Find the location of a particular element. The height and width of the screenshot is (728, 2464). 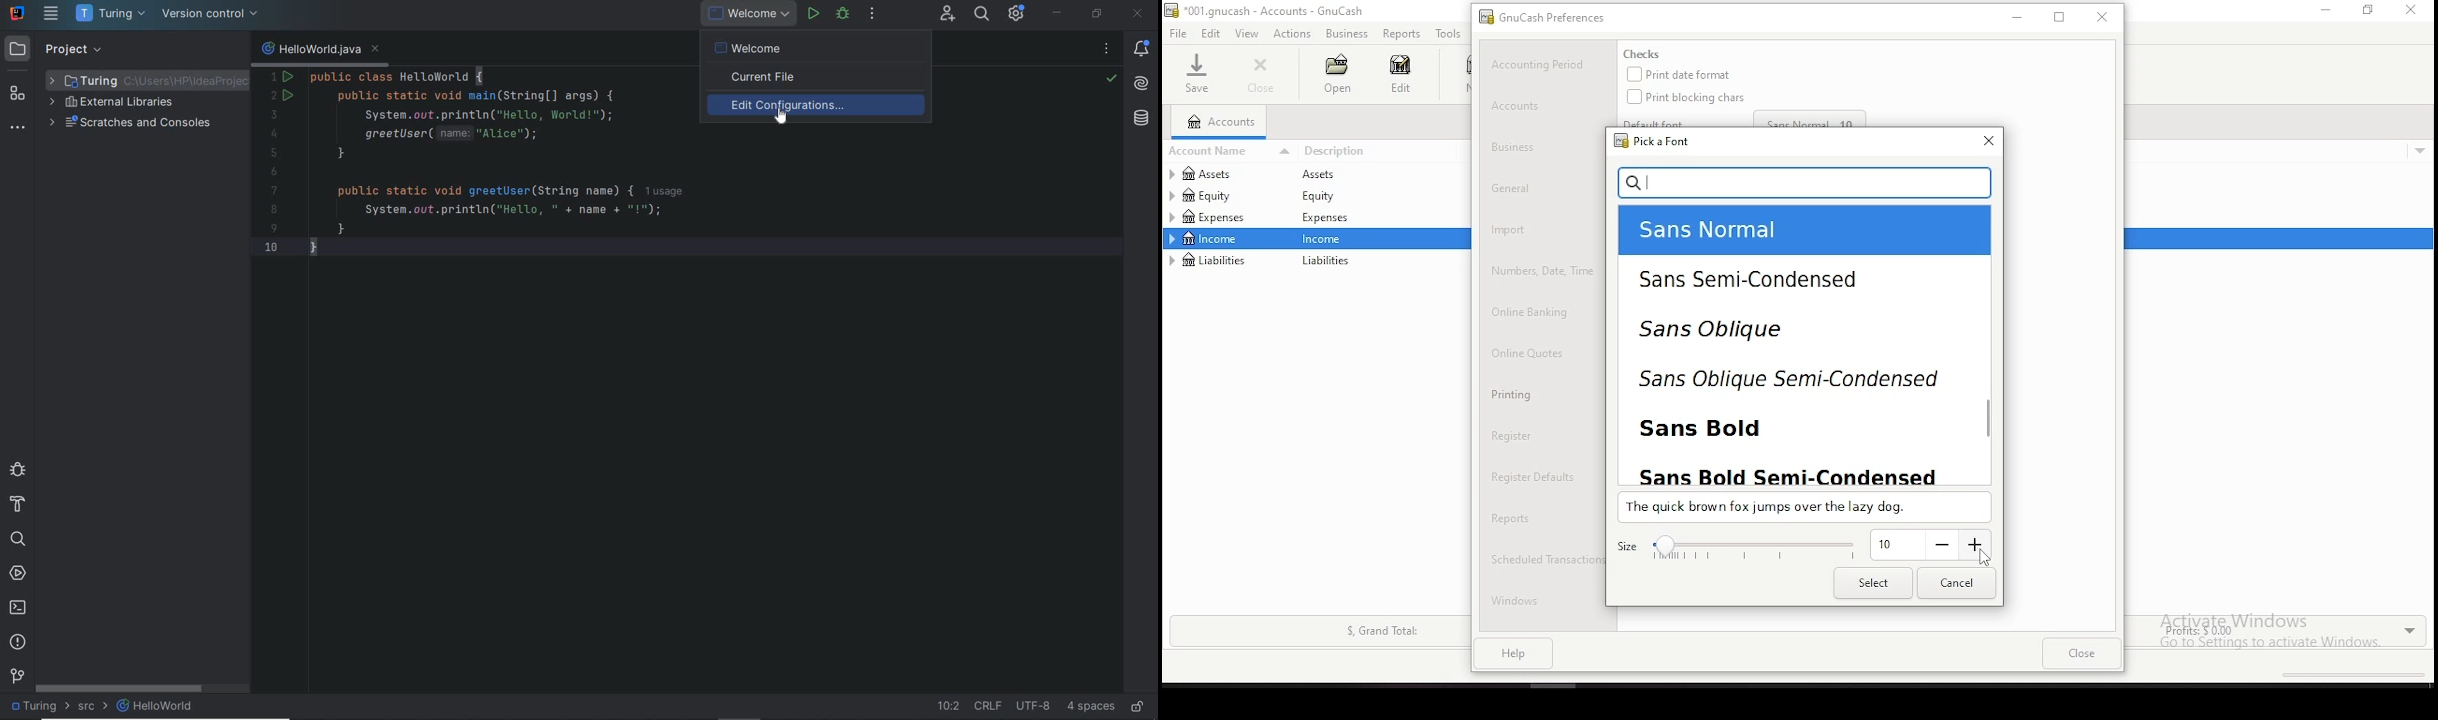

Project folder is located at coordinates (135, 80).